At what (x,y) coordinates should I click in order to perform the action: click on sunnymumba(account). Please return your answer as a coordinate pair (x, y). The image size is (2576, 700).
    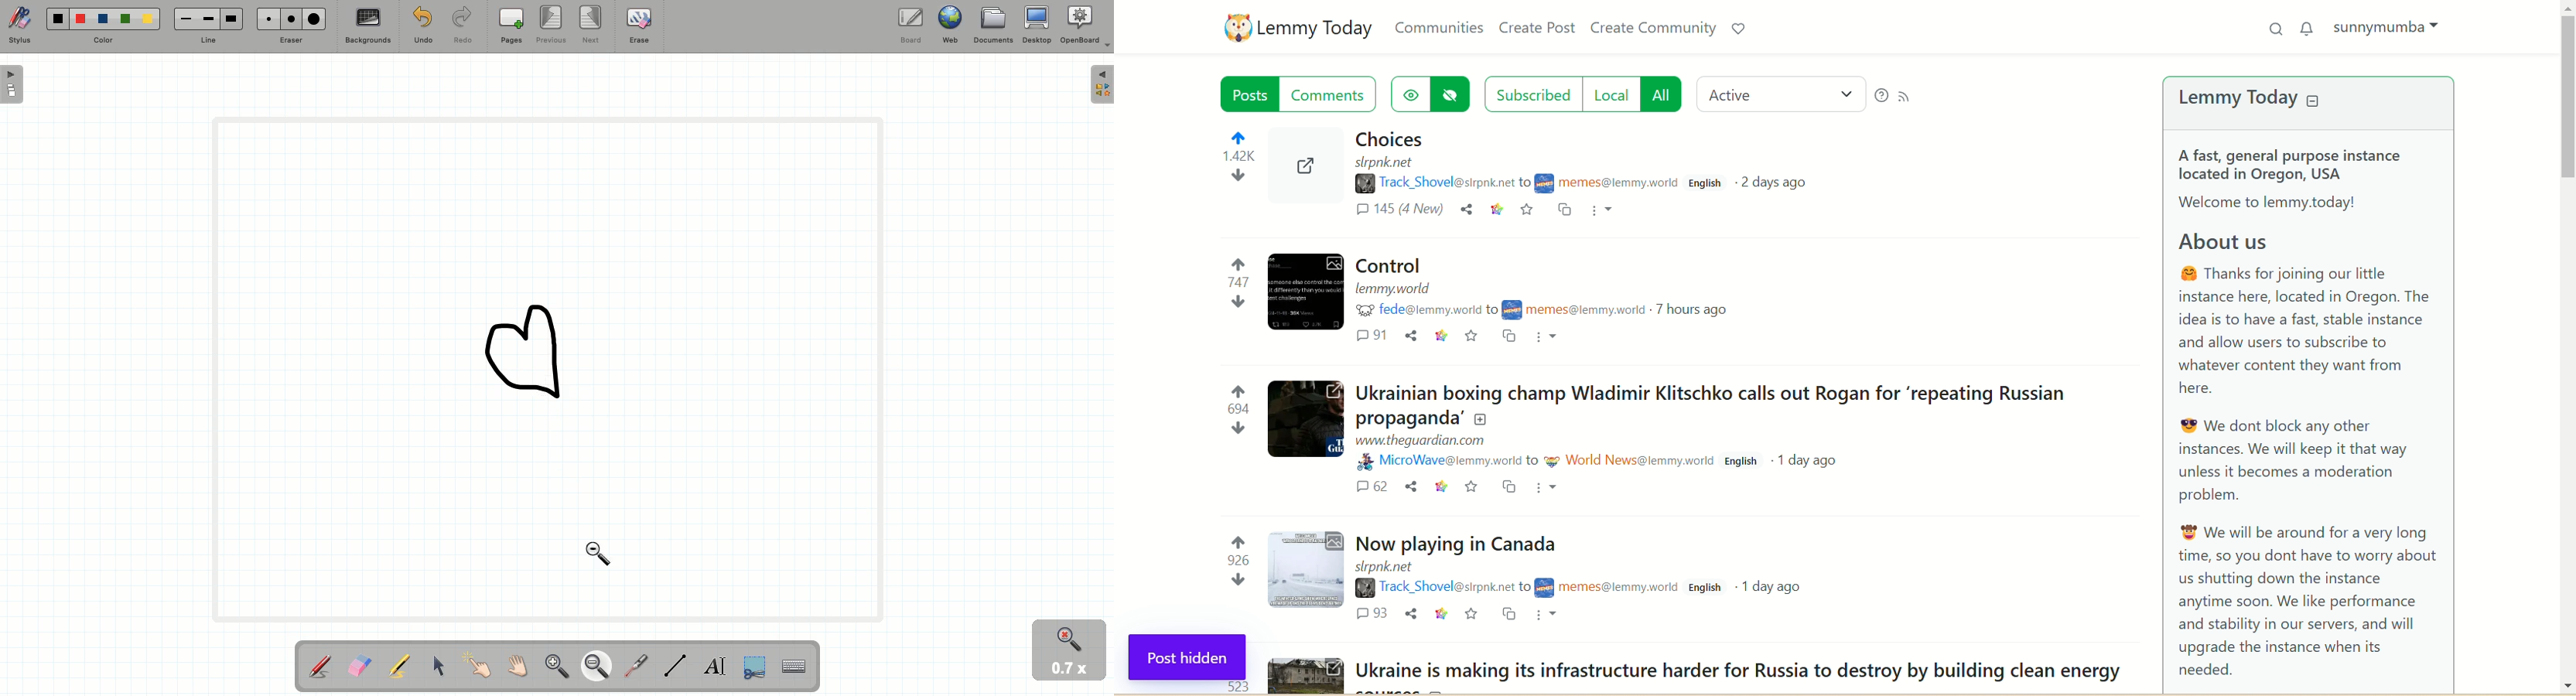
    Looking at the image, I should click on (2392, 27).